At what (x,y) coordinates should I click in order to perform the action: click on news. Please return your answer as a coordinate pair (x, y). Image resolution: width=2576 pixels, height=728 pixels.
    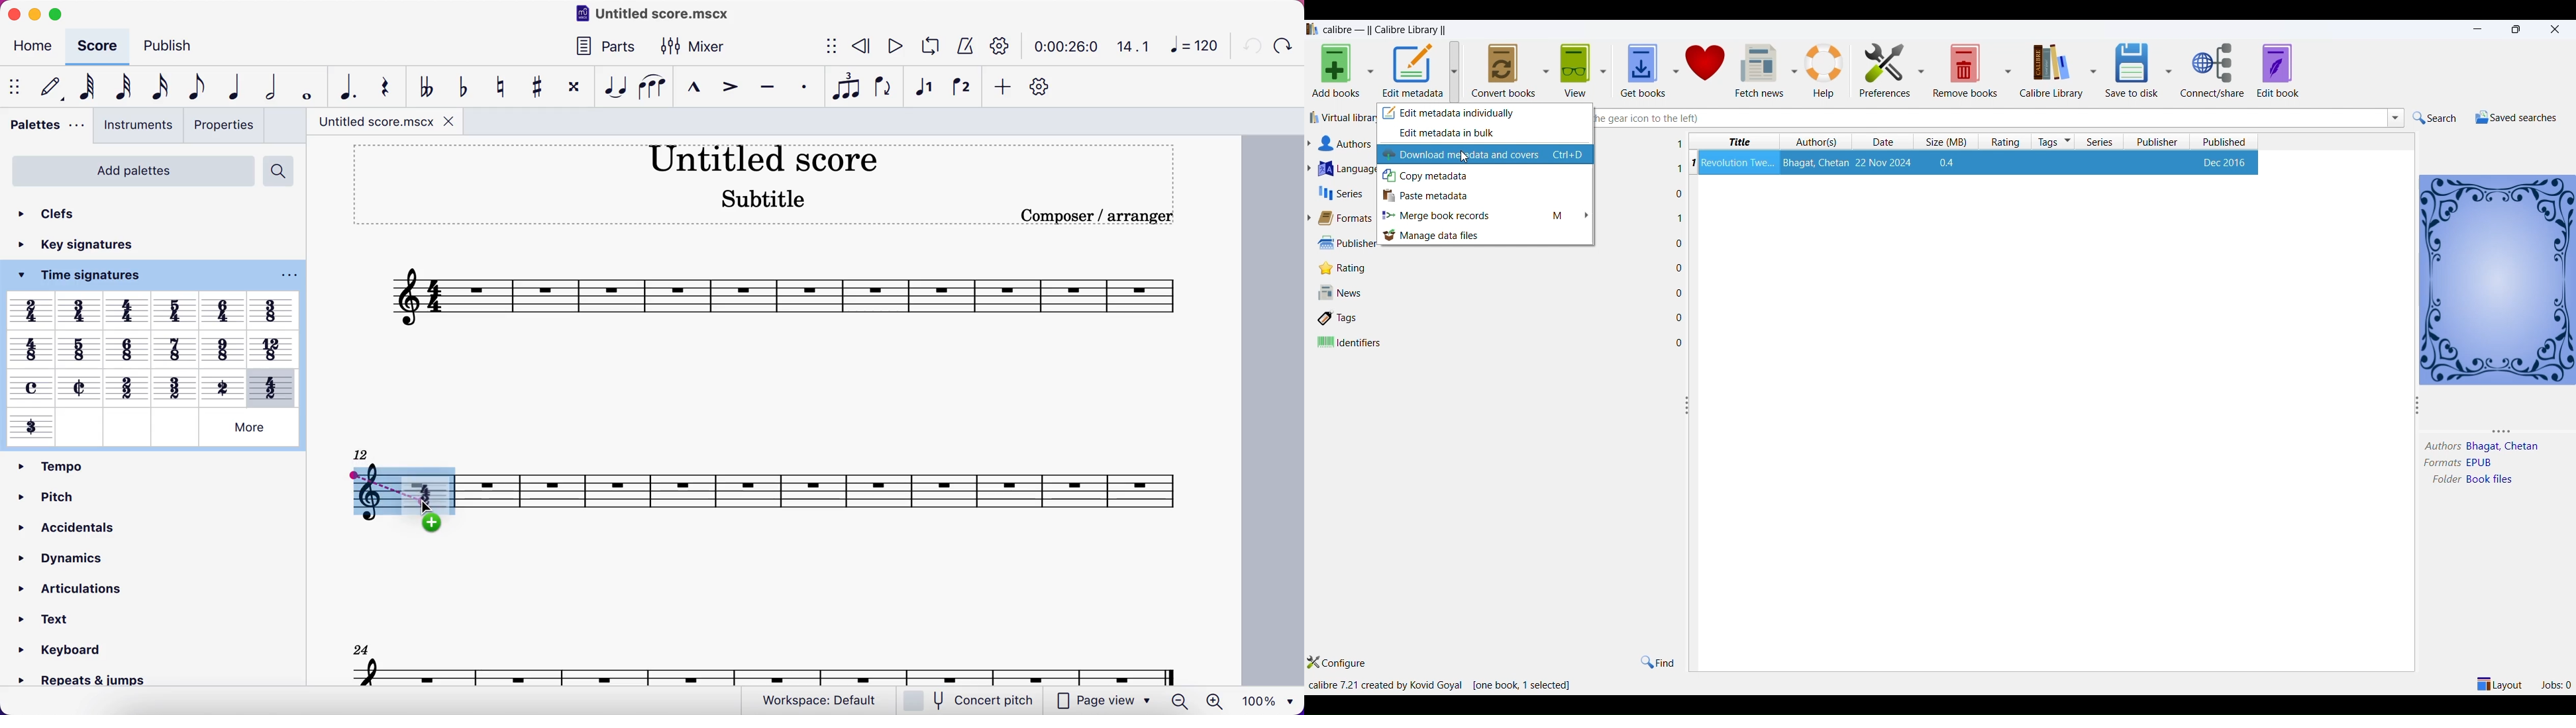
    Looking at the image, I should click on (1342, 294).